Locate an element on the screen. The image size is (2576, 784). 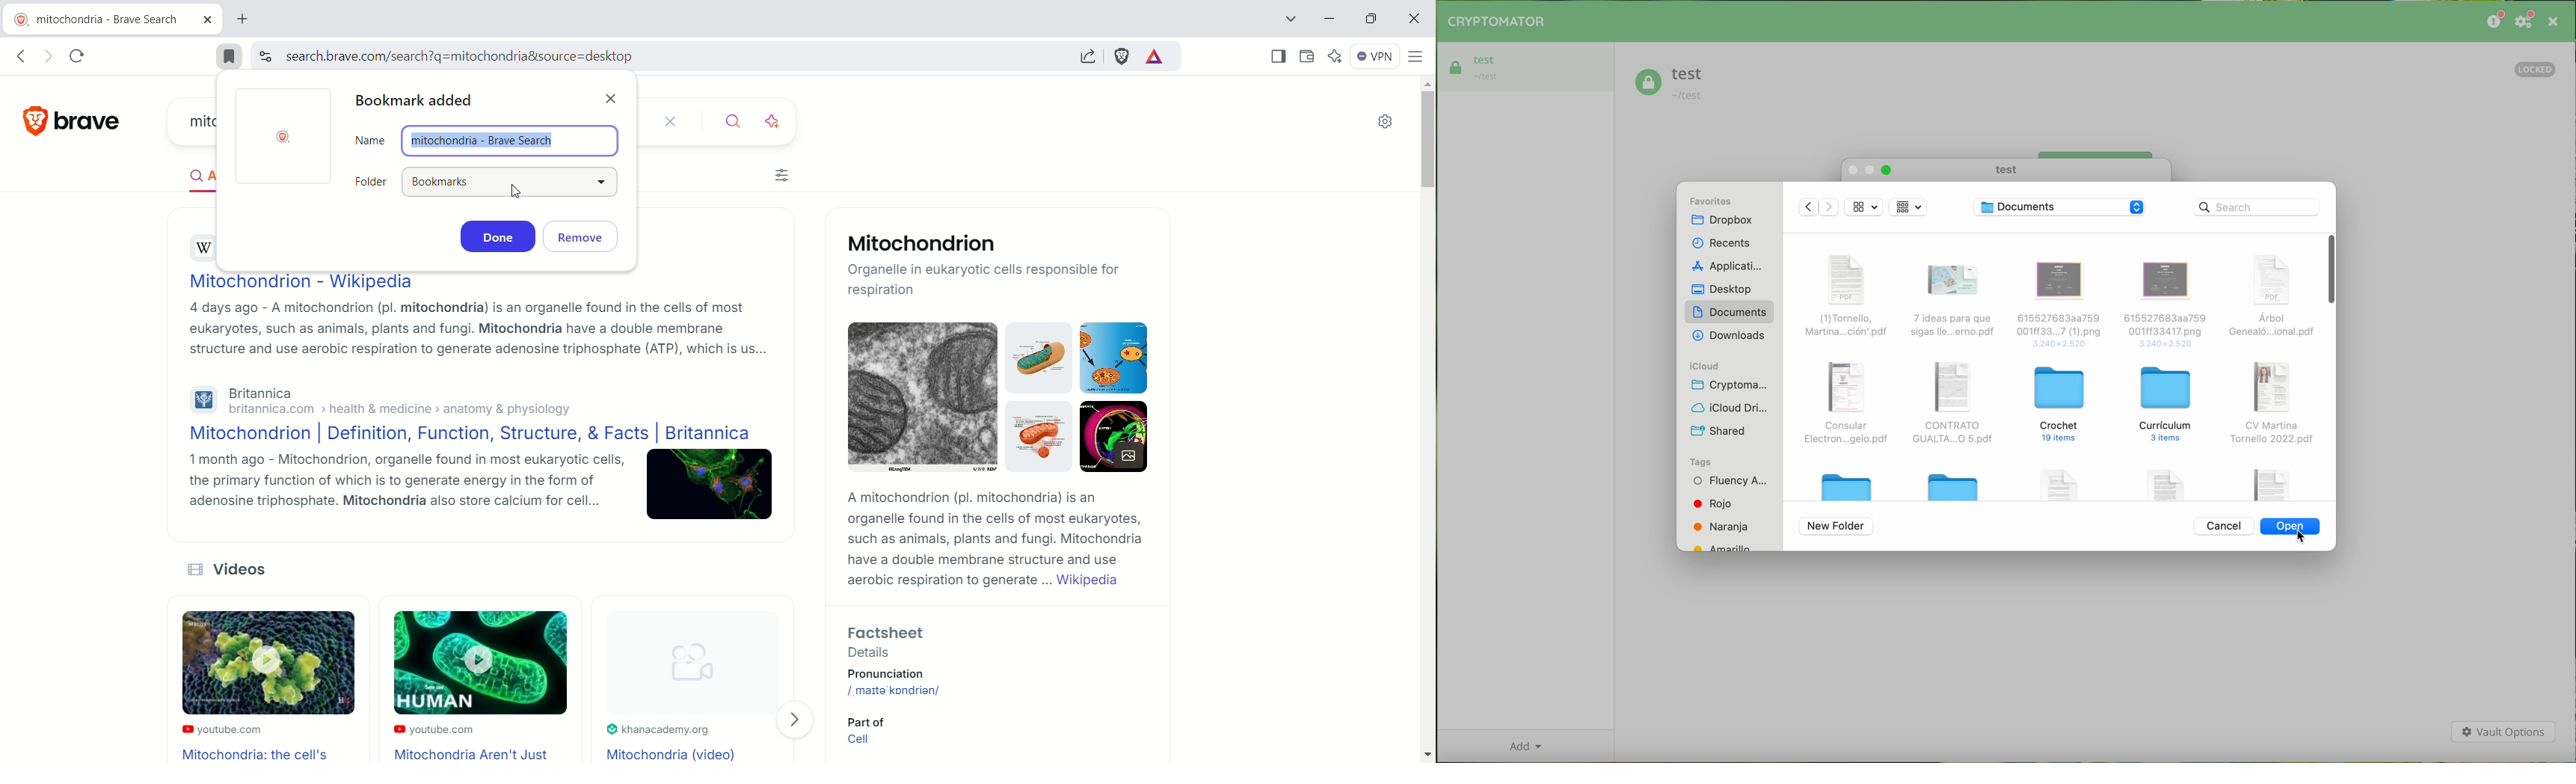
logo is located at coordinates (28, 121).